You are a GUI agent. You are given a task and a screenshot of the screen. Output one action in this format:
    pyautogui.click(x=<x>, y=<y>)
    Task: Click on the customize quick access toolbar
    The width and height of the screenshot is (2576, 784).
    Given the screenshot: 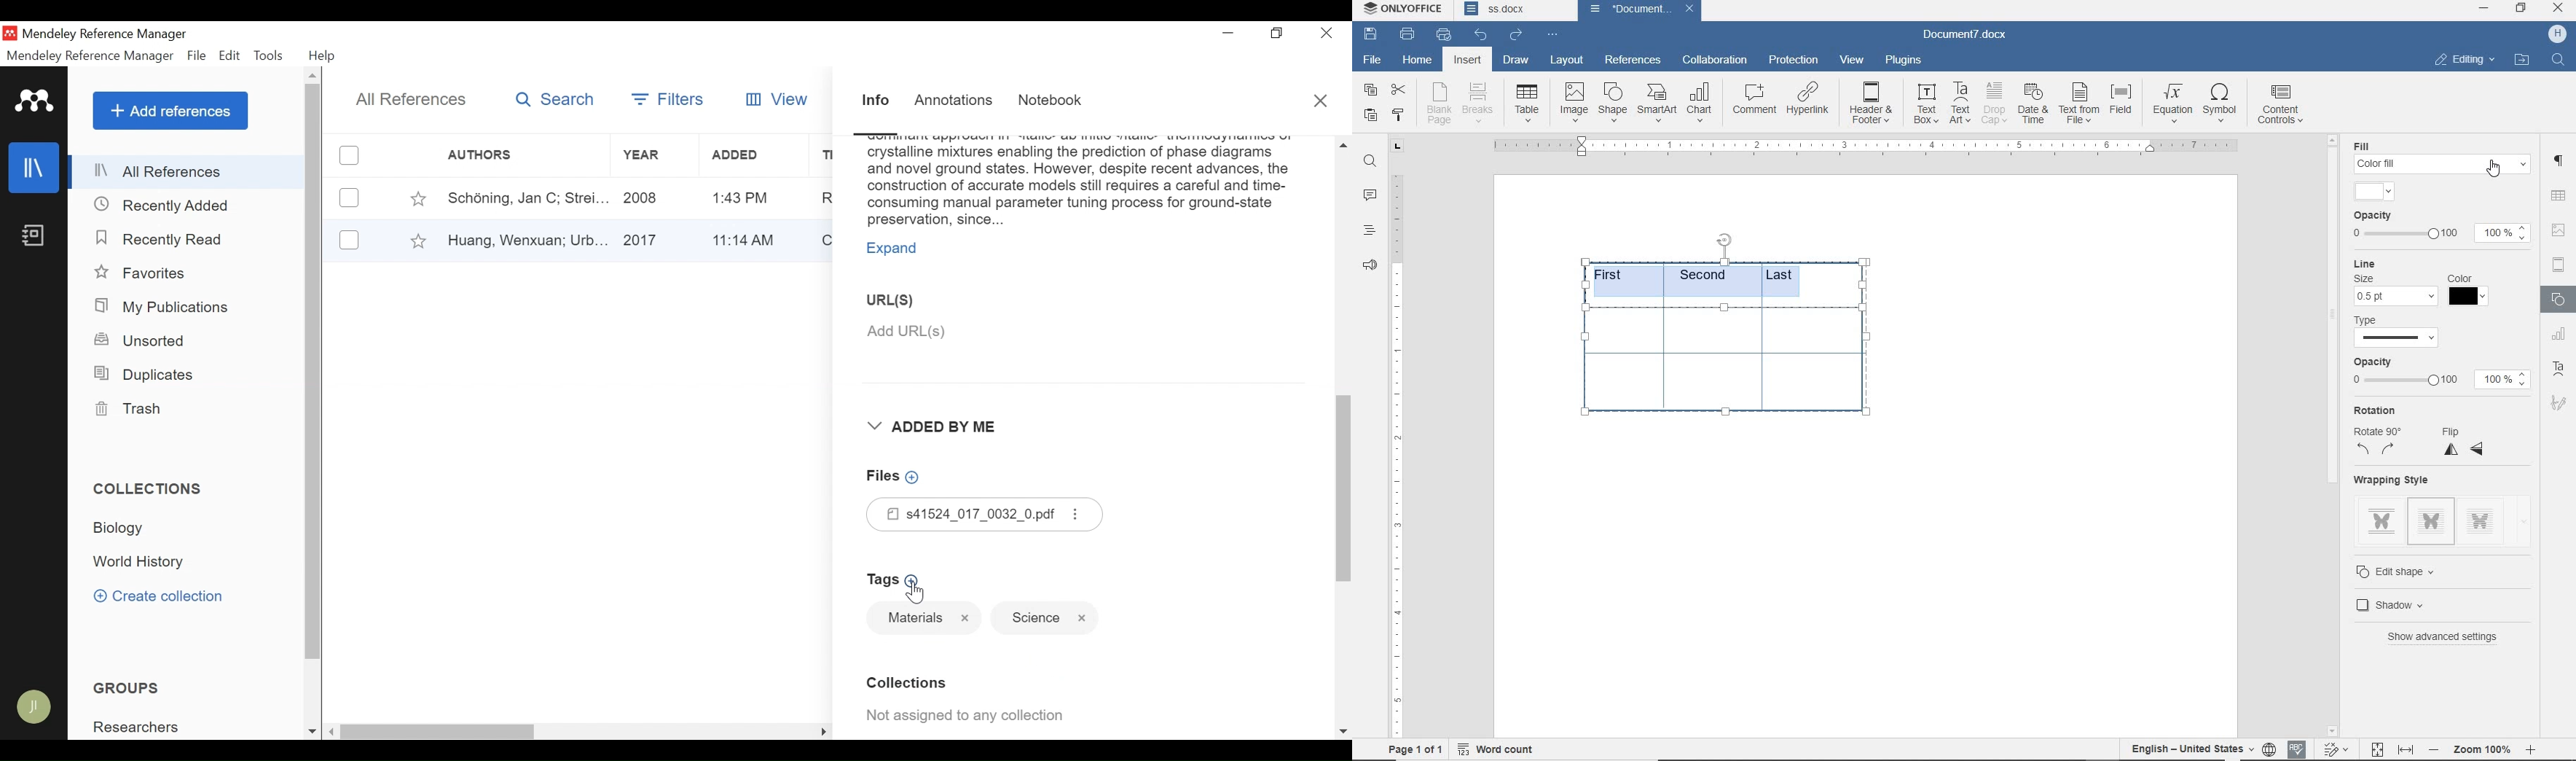 What is the action you would take?
    pyautogui.click(x=1552, y=35)
    